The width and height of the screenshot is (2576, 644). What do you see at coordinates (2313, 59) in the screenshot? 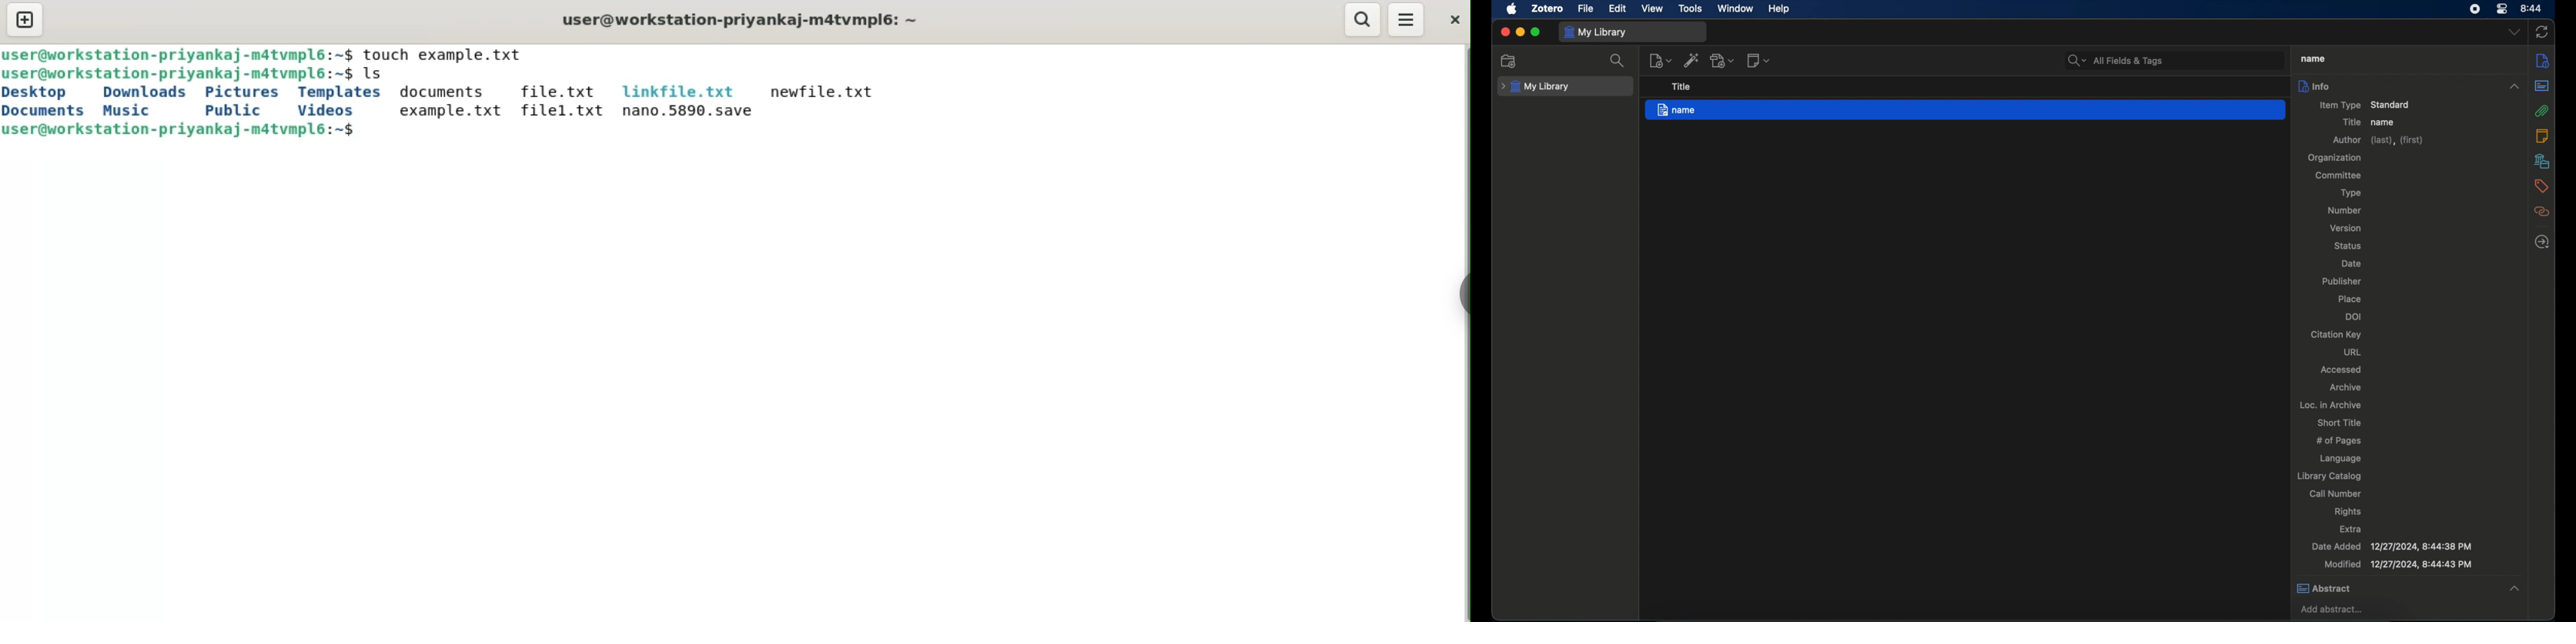
I see `name` at bounding box center [2313, 59].